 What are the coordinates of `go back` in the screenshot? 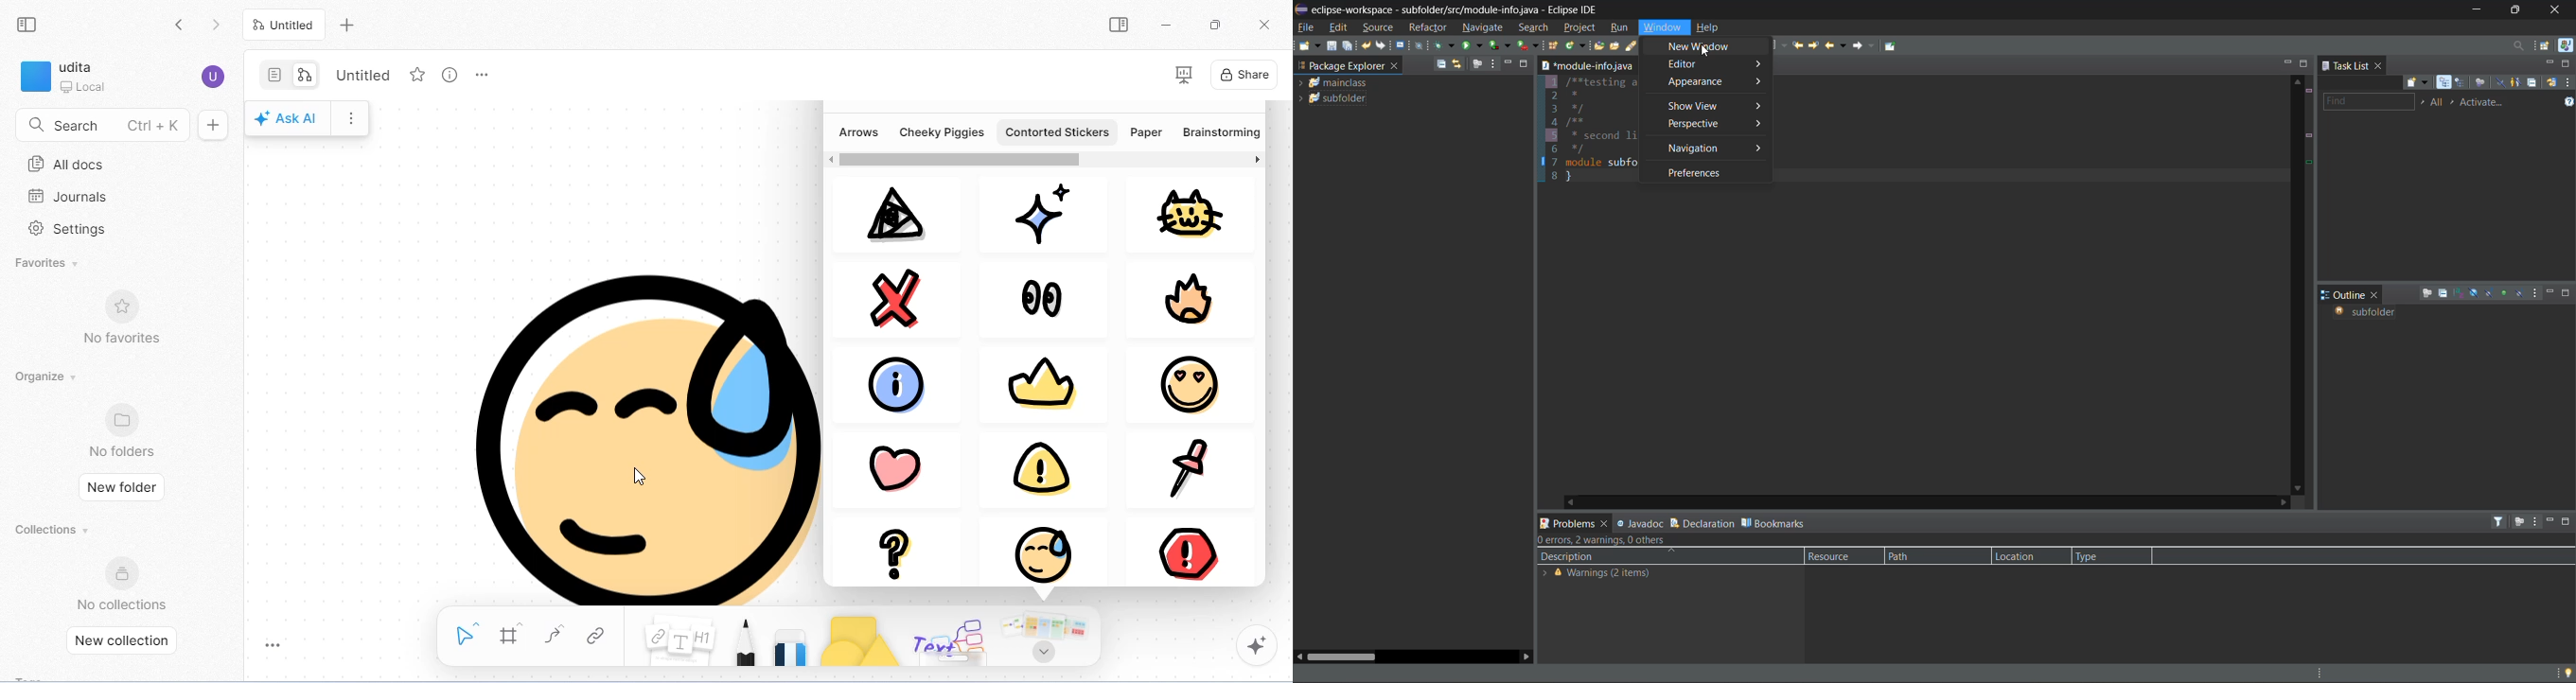 It's located at (184, 26).